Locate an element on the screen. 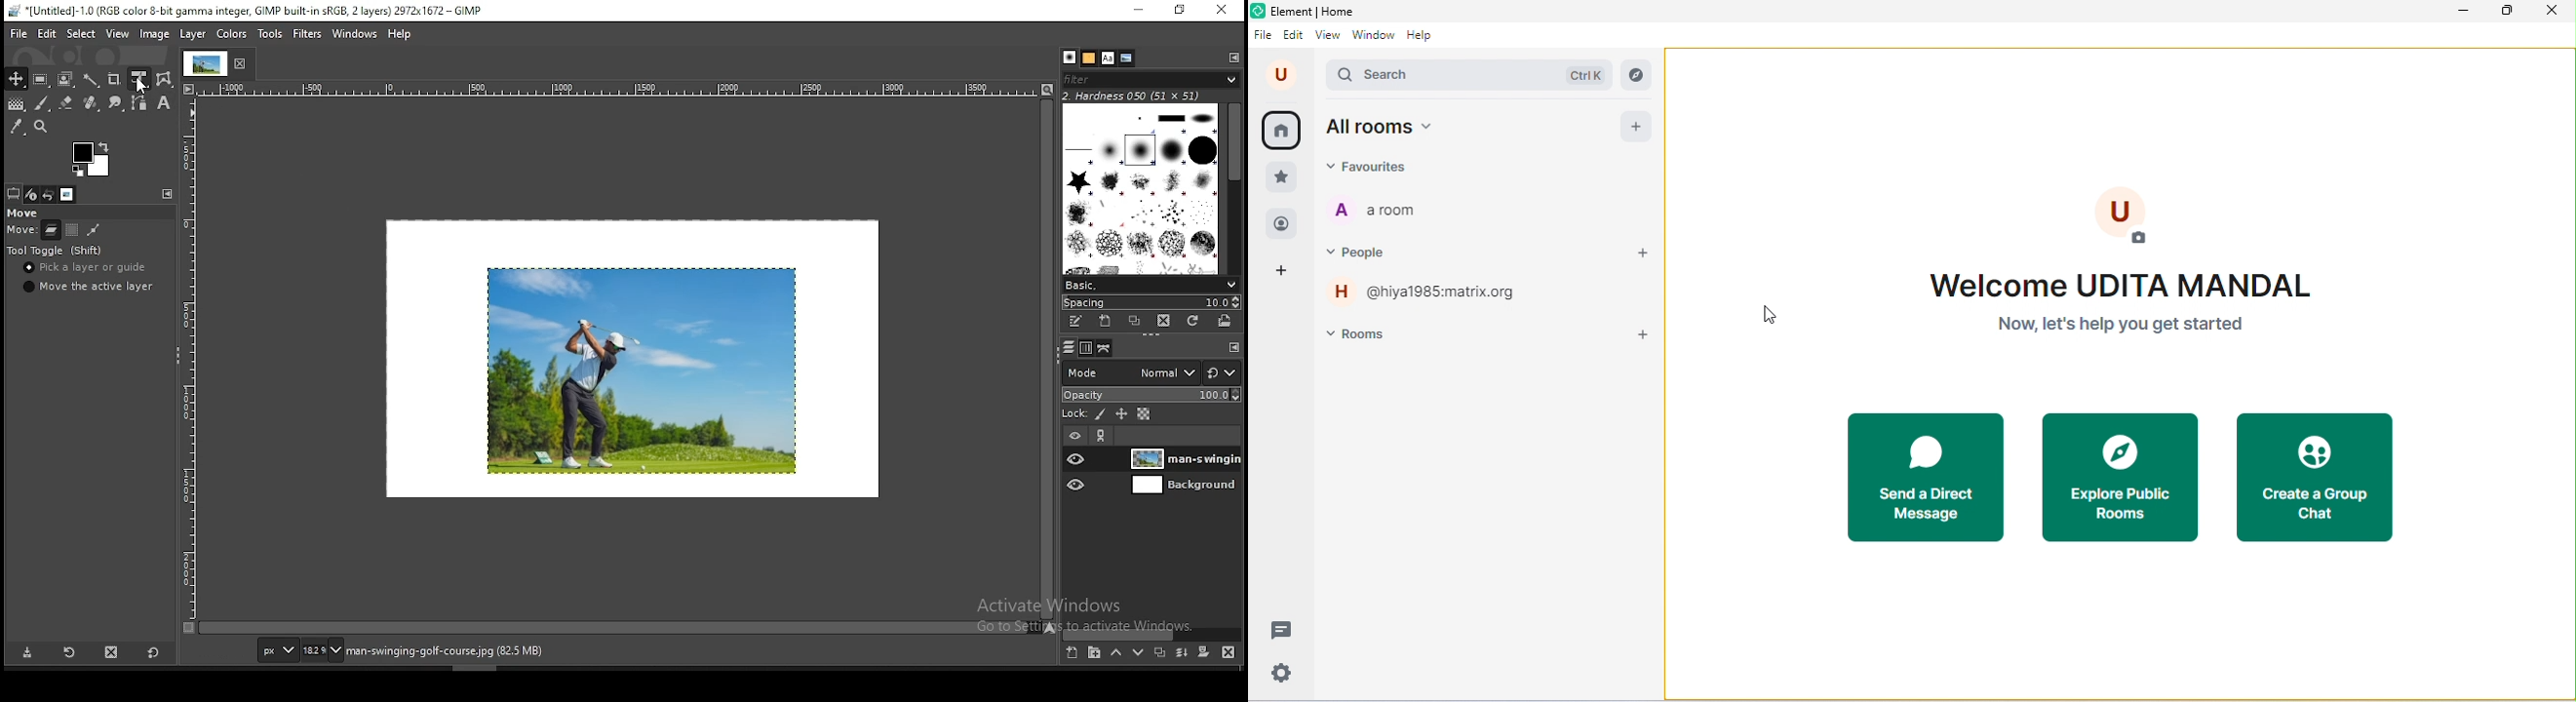  edit is located at coordinates (1293, 35).